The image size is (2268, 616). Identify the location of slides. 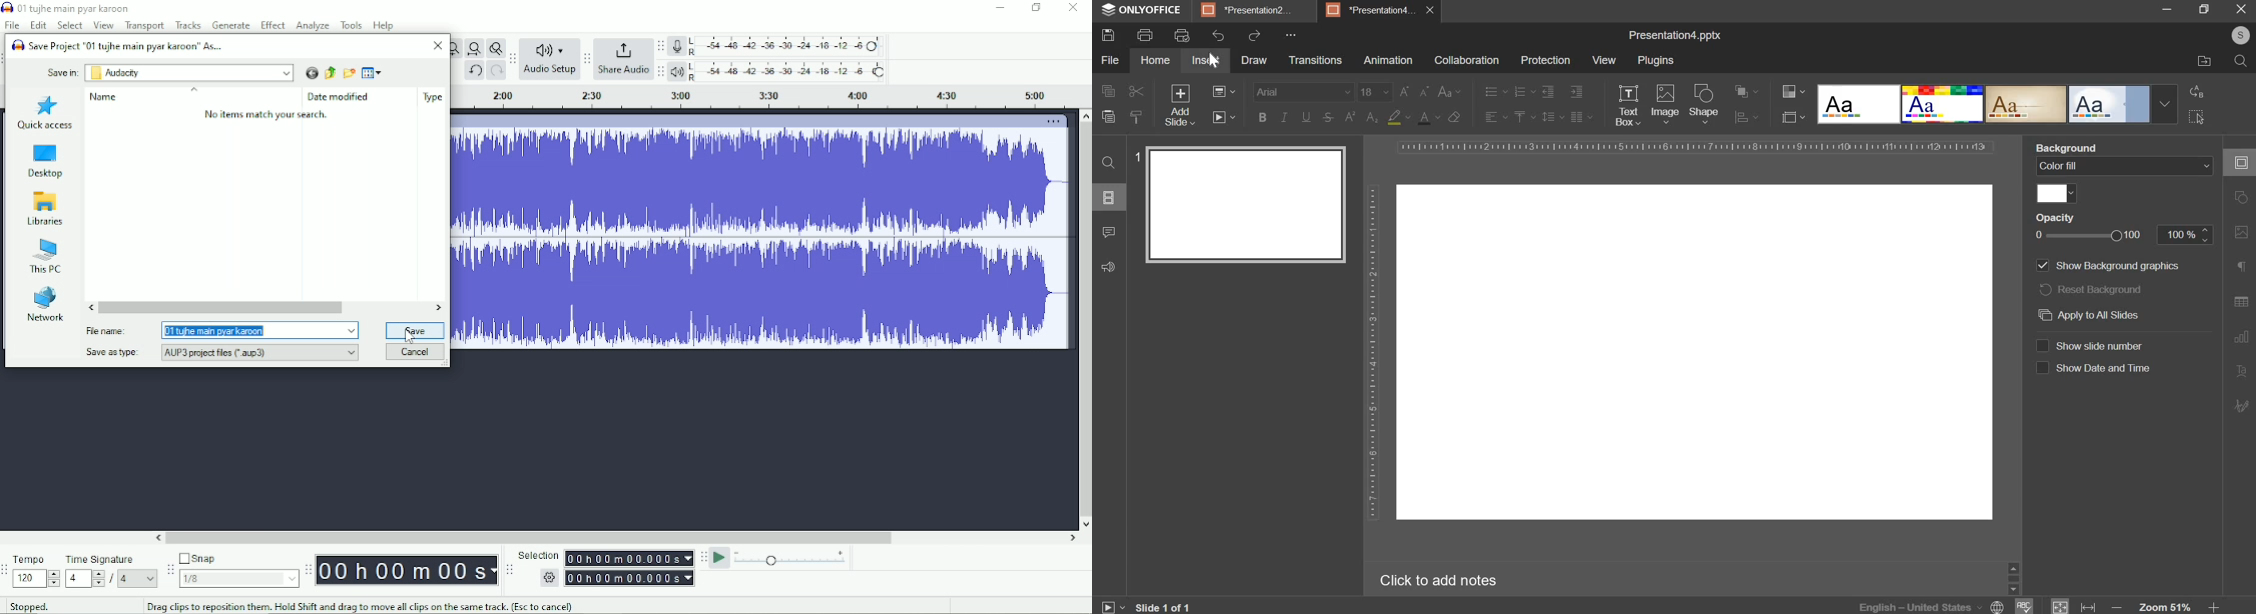
(1109, 197).